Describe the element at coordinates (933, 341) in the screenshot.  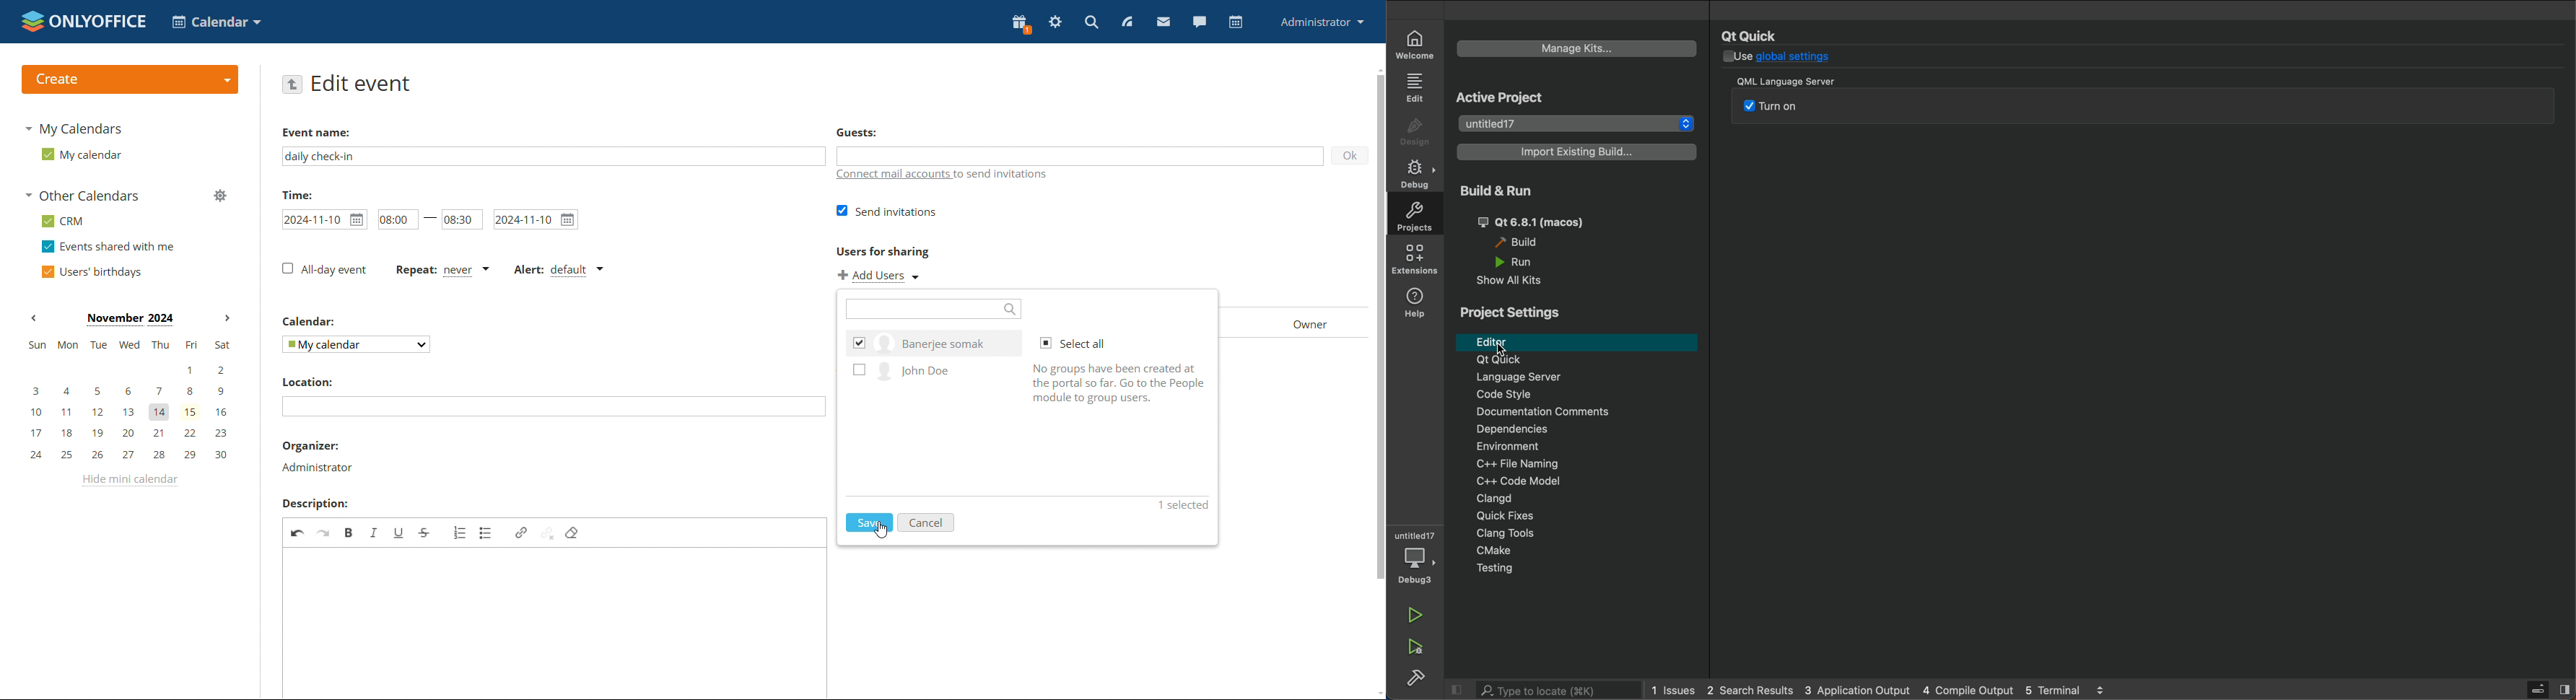
I see `user 1 ticked` at that location.